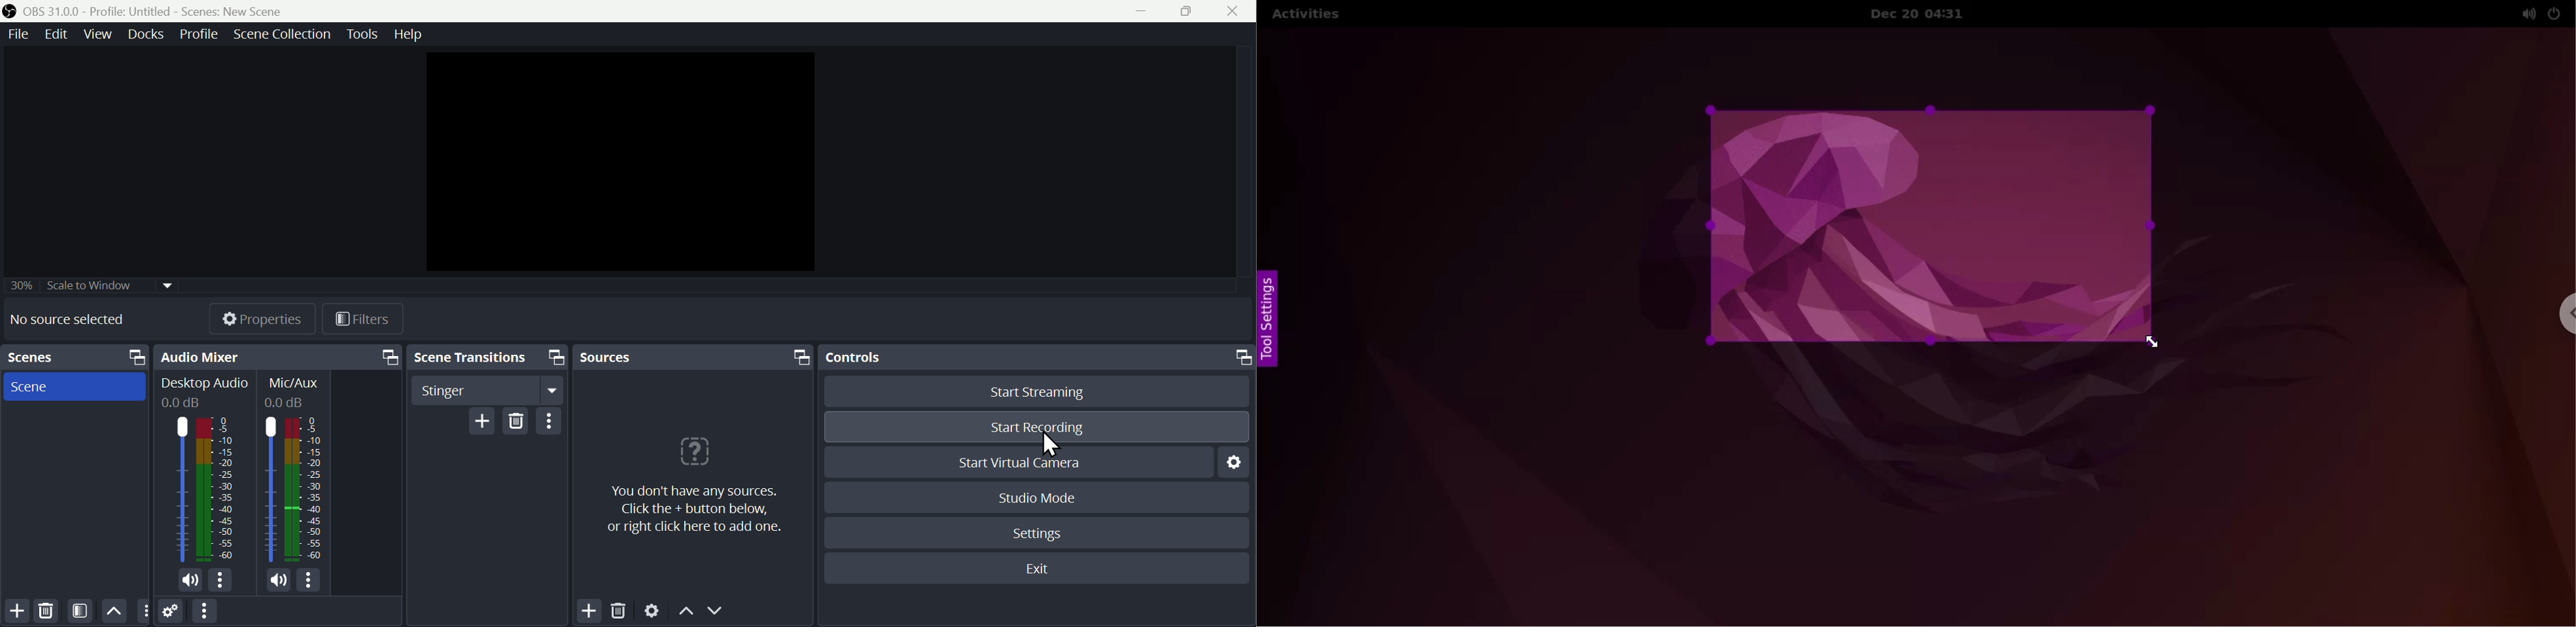 This screenshot has height=644, width=2576. What do you see at coordinates (362, 35) in the screenshot?
I see `Tools` at bounding box center [362, 35].